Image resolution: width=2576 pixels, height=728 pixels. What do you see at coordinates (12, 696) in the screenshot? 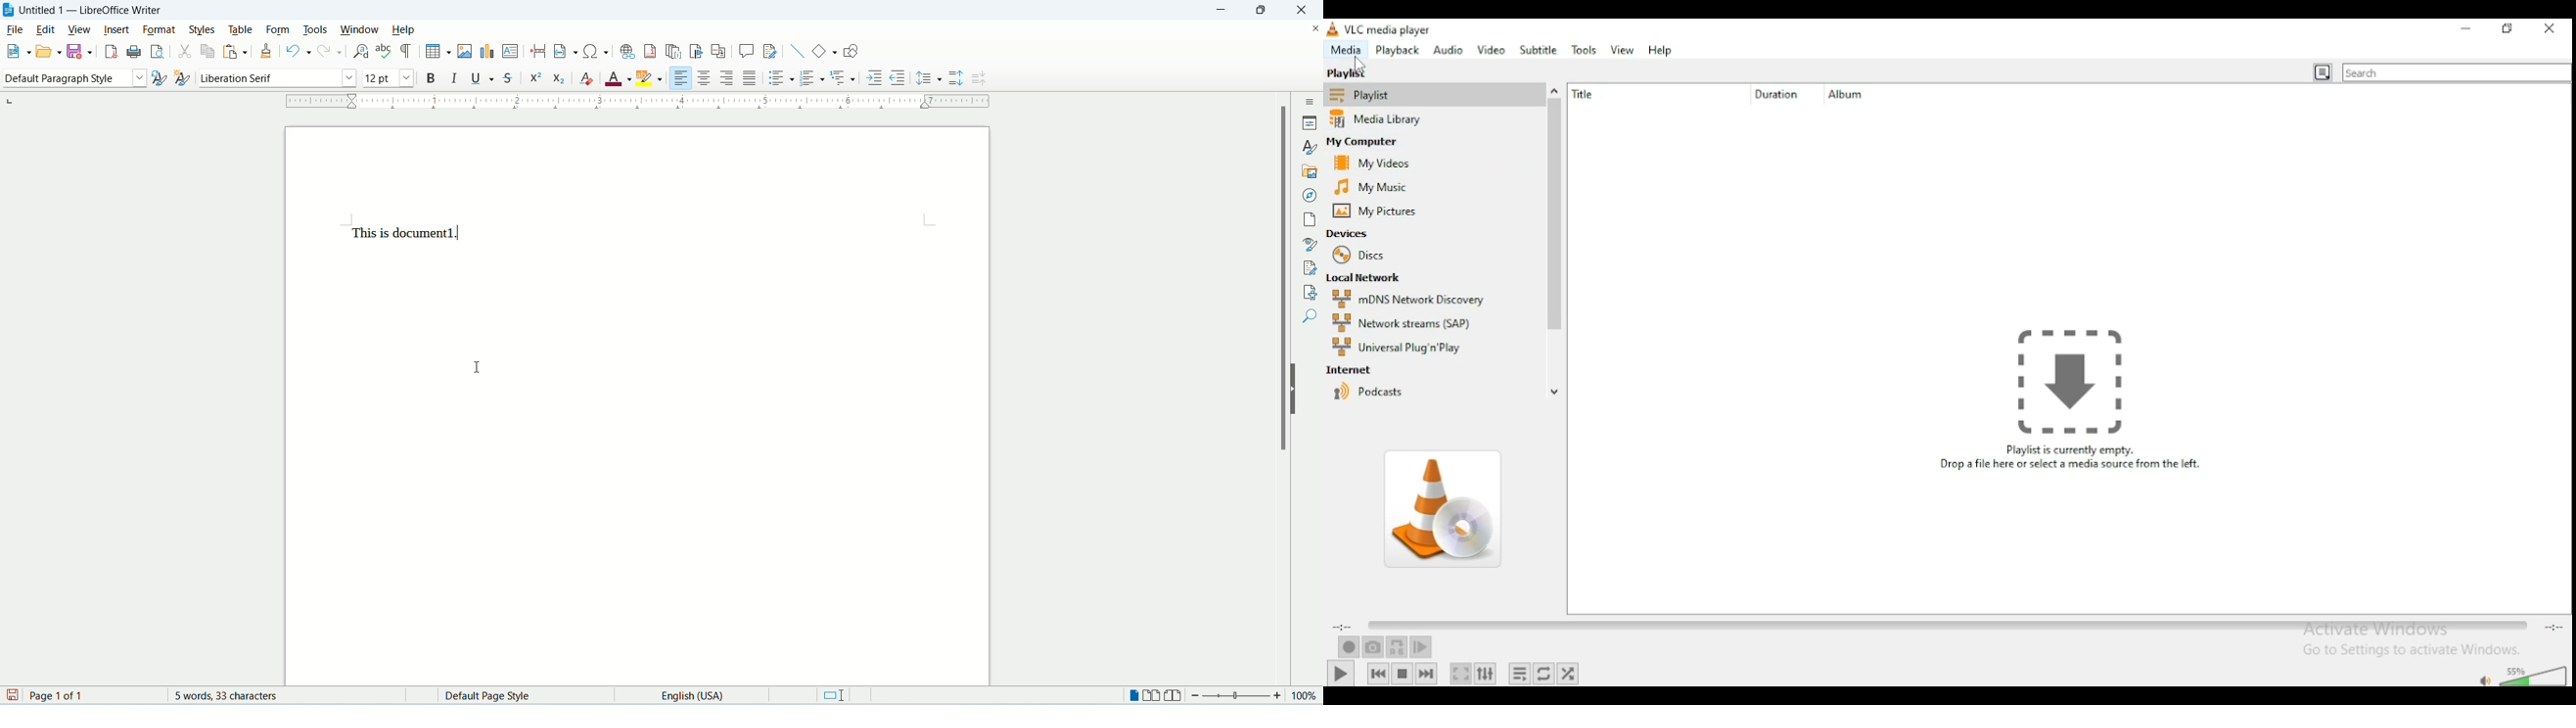
I see `save` at bounding box center [12, 696].